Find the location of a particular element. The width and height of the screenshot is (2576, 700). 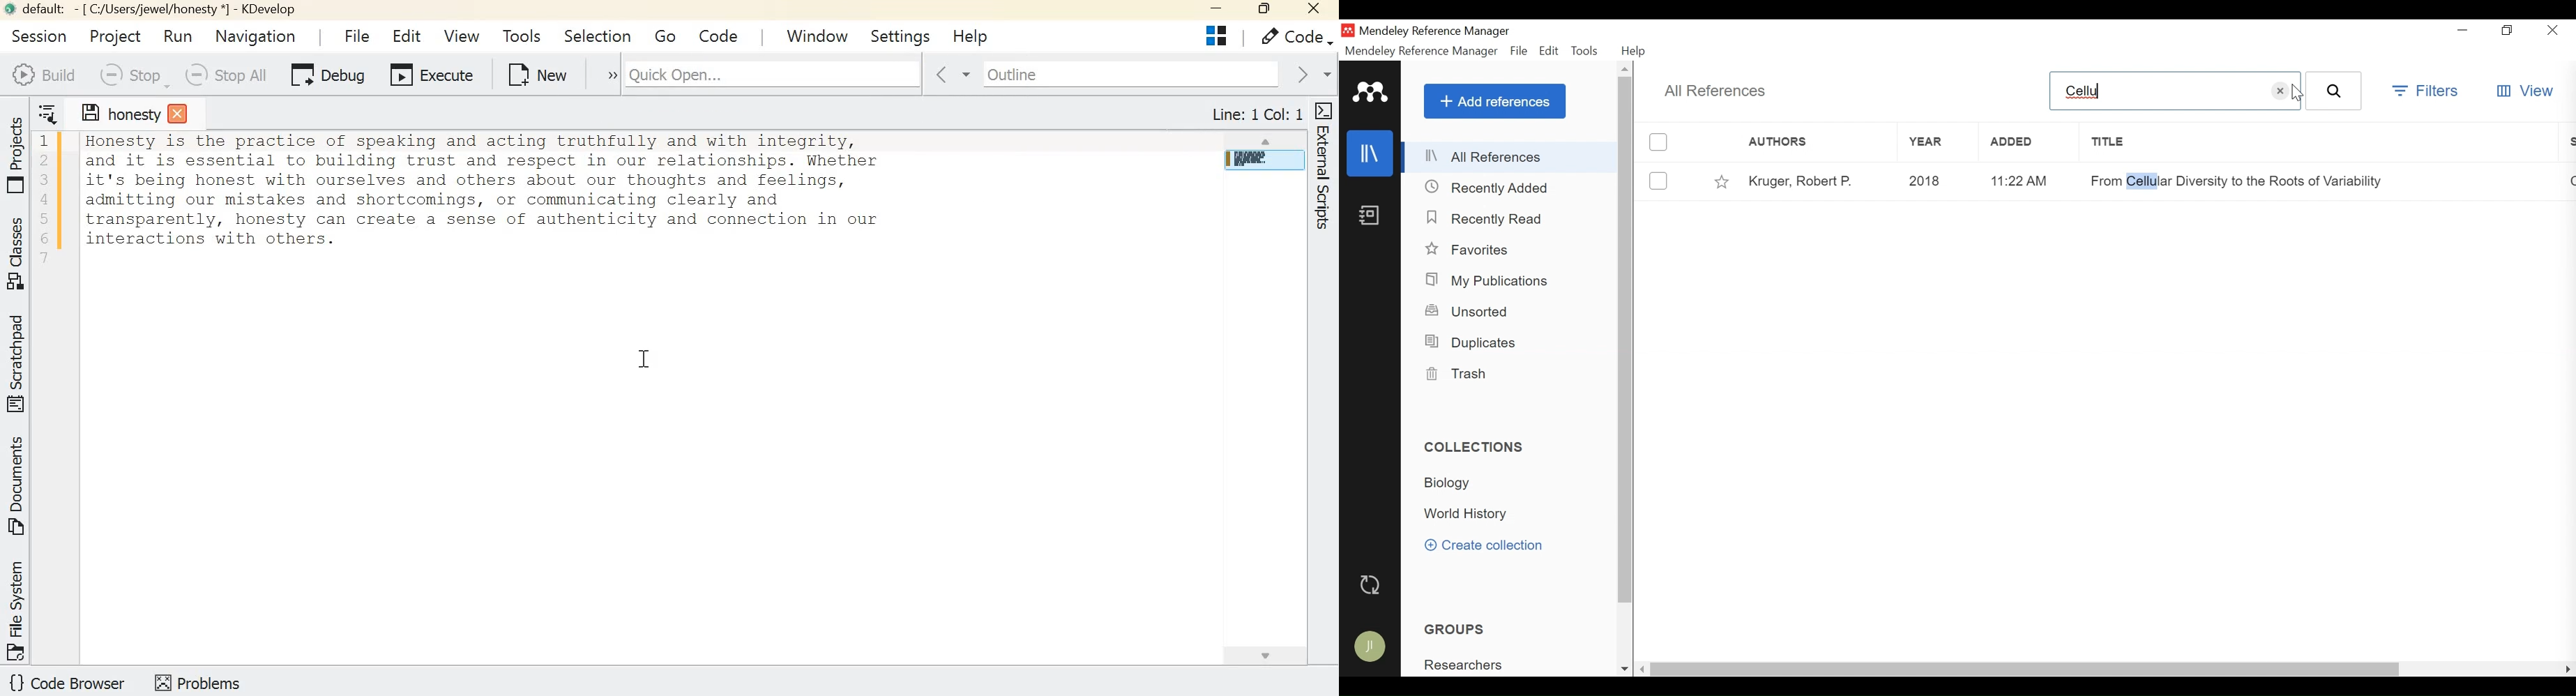

View is located at coordinates (2525, 92).